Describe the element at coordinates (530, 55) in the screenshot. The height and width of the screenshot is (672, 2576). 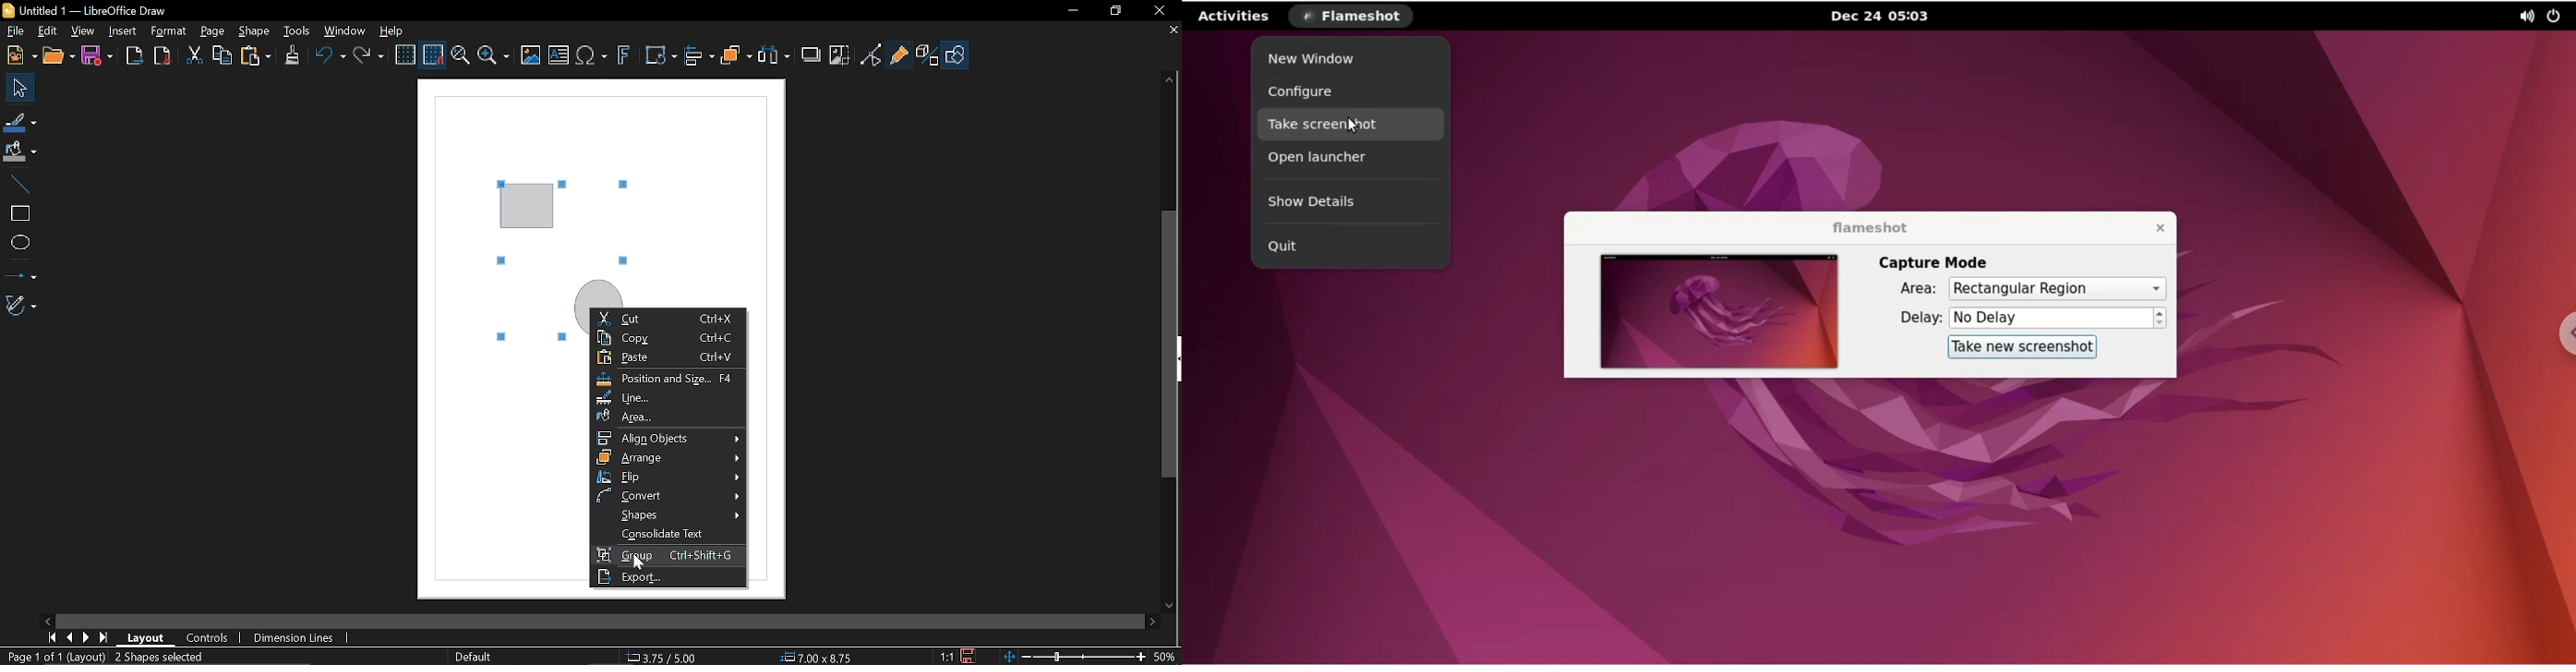
I see `Insert image` at that location.